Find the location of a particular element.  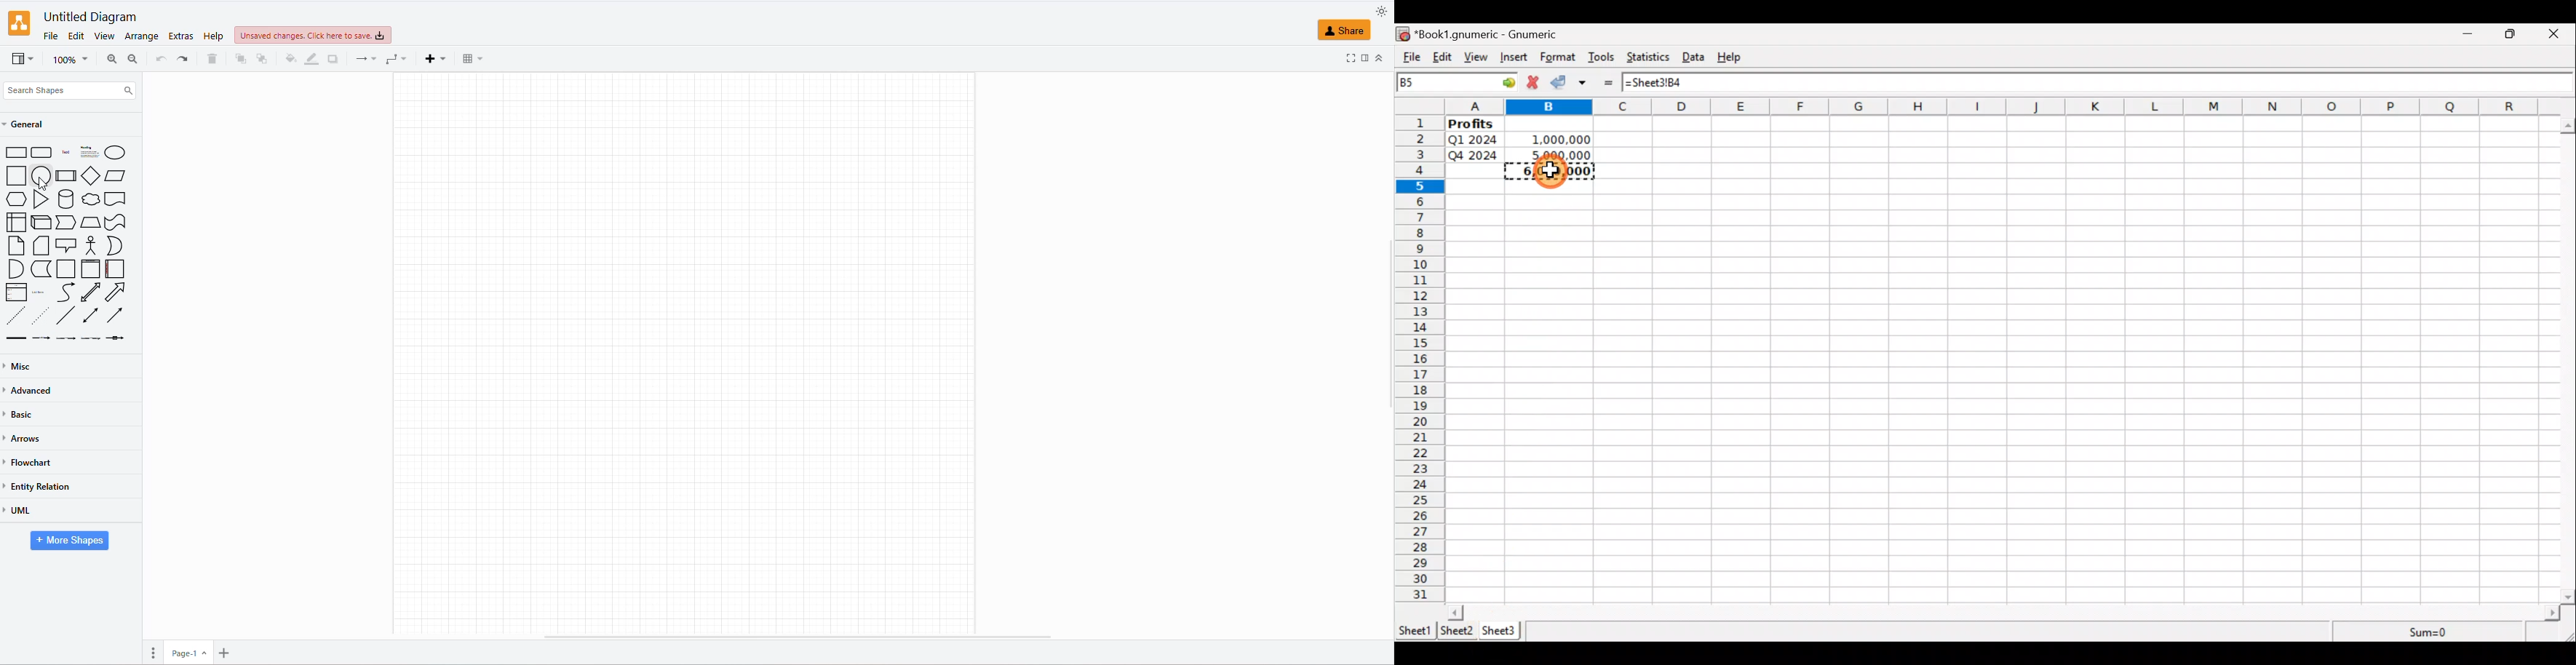

DASHED LINE is located at coordinates (13, 314).